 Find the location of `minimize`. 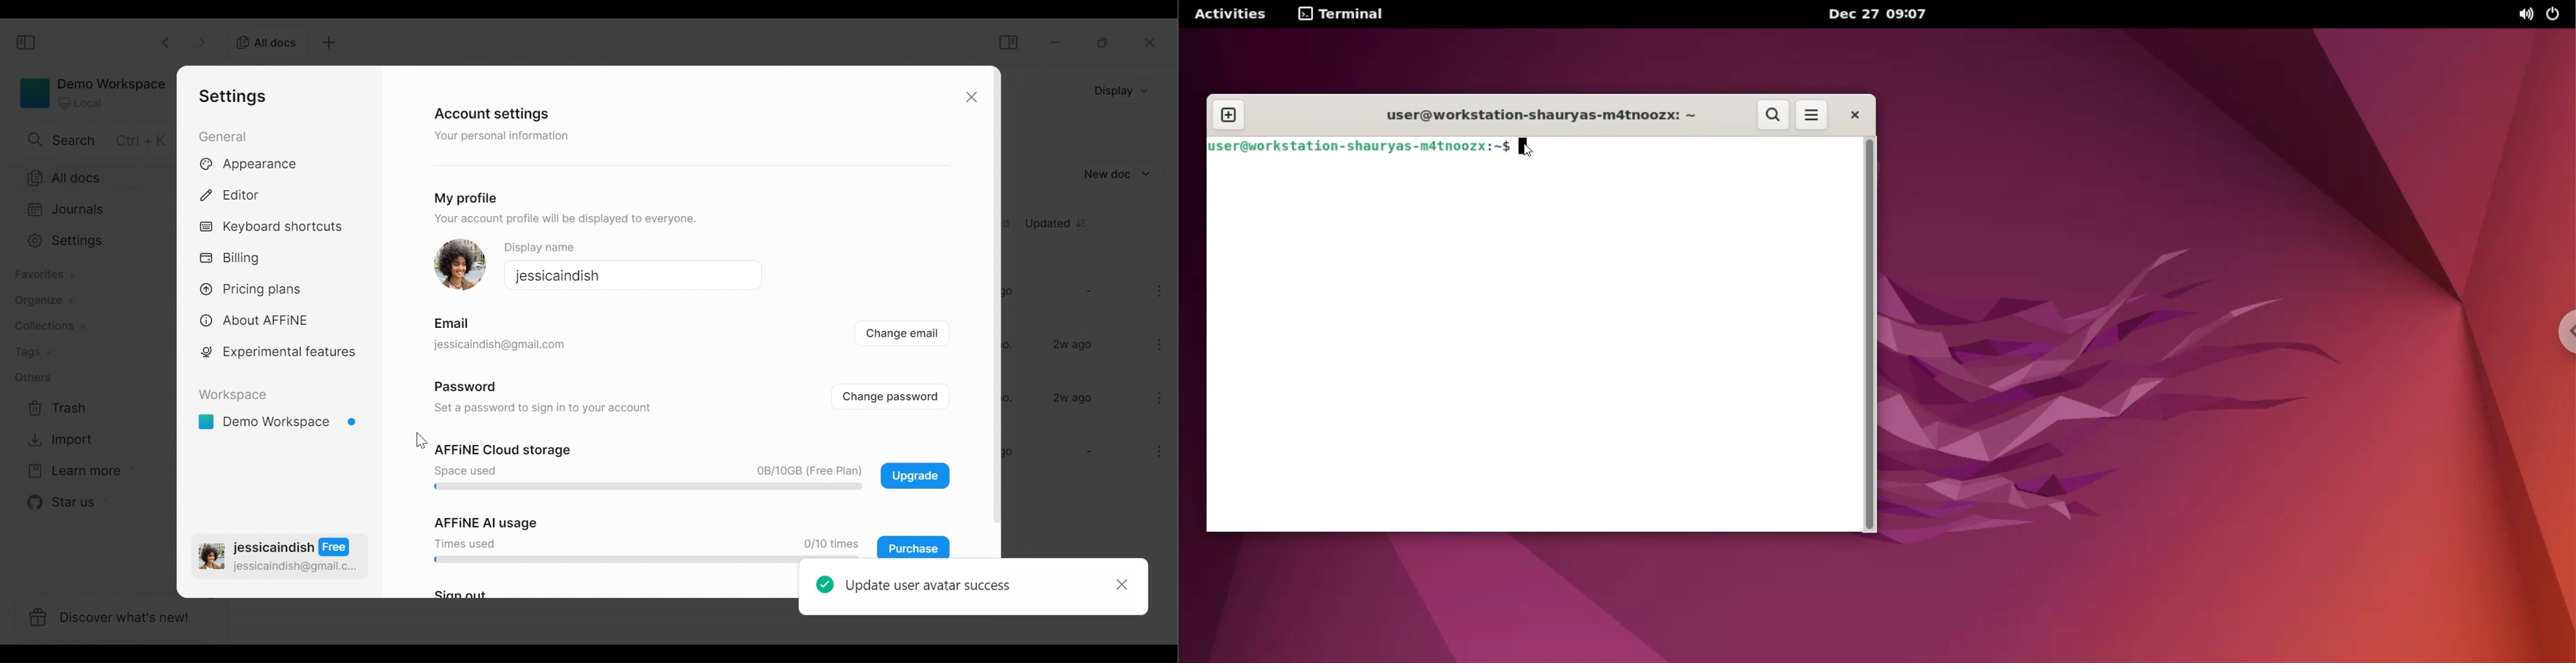

minimize is located at coordinates (1057, 42).